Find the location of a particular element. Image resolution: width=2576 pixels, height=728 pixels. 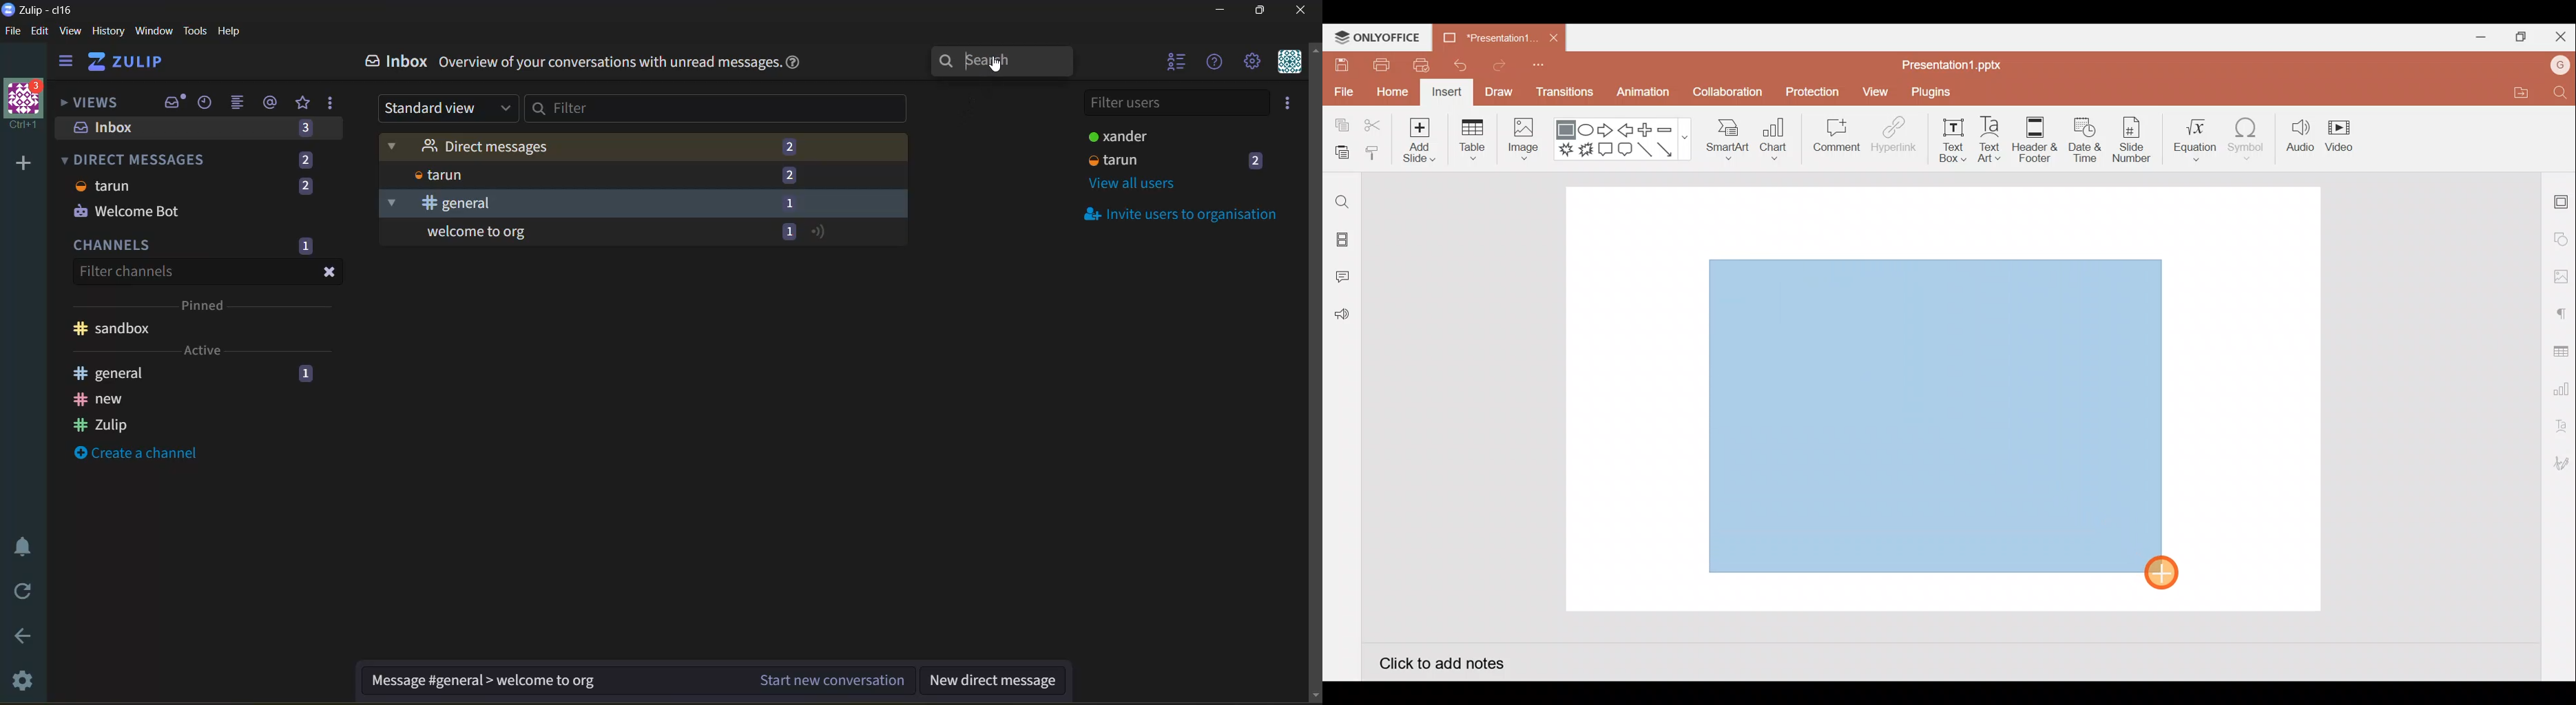

DIRECT MESSAGES is located at coordinates (136, 159).